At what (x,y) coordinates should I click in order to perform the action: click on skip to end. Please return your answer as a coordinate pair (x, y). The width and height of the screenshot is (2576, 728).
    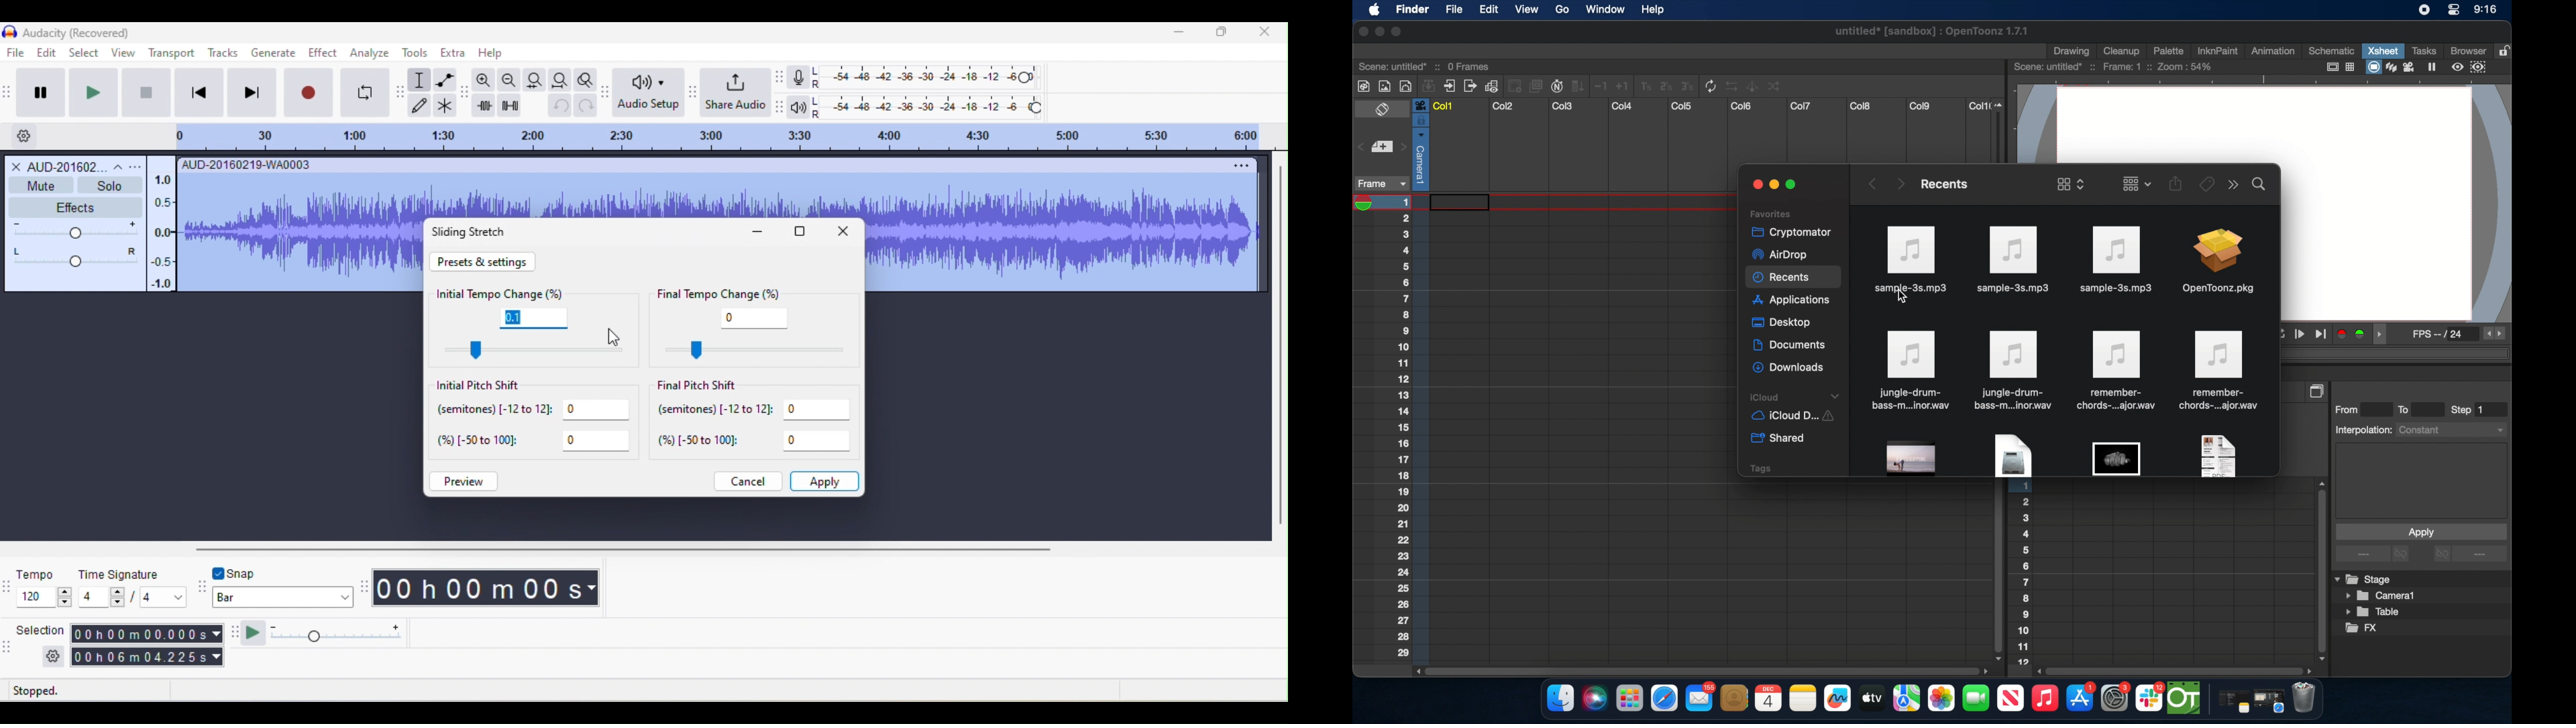
    Looking at the image, I should click on (254, 95).